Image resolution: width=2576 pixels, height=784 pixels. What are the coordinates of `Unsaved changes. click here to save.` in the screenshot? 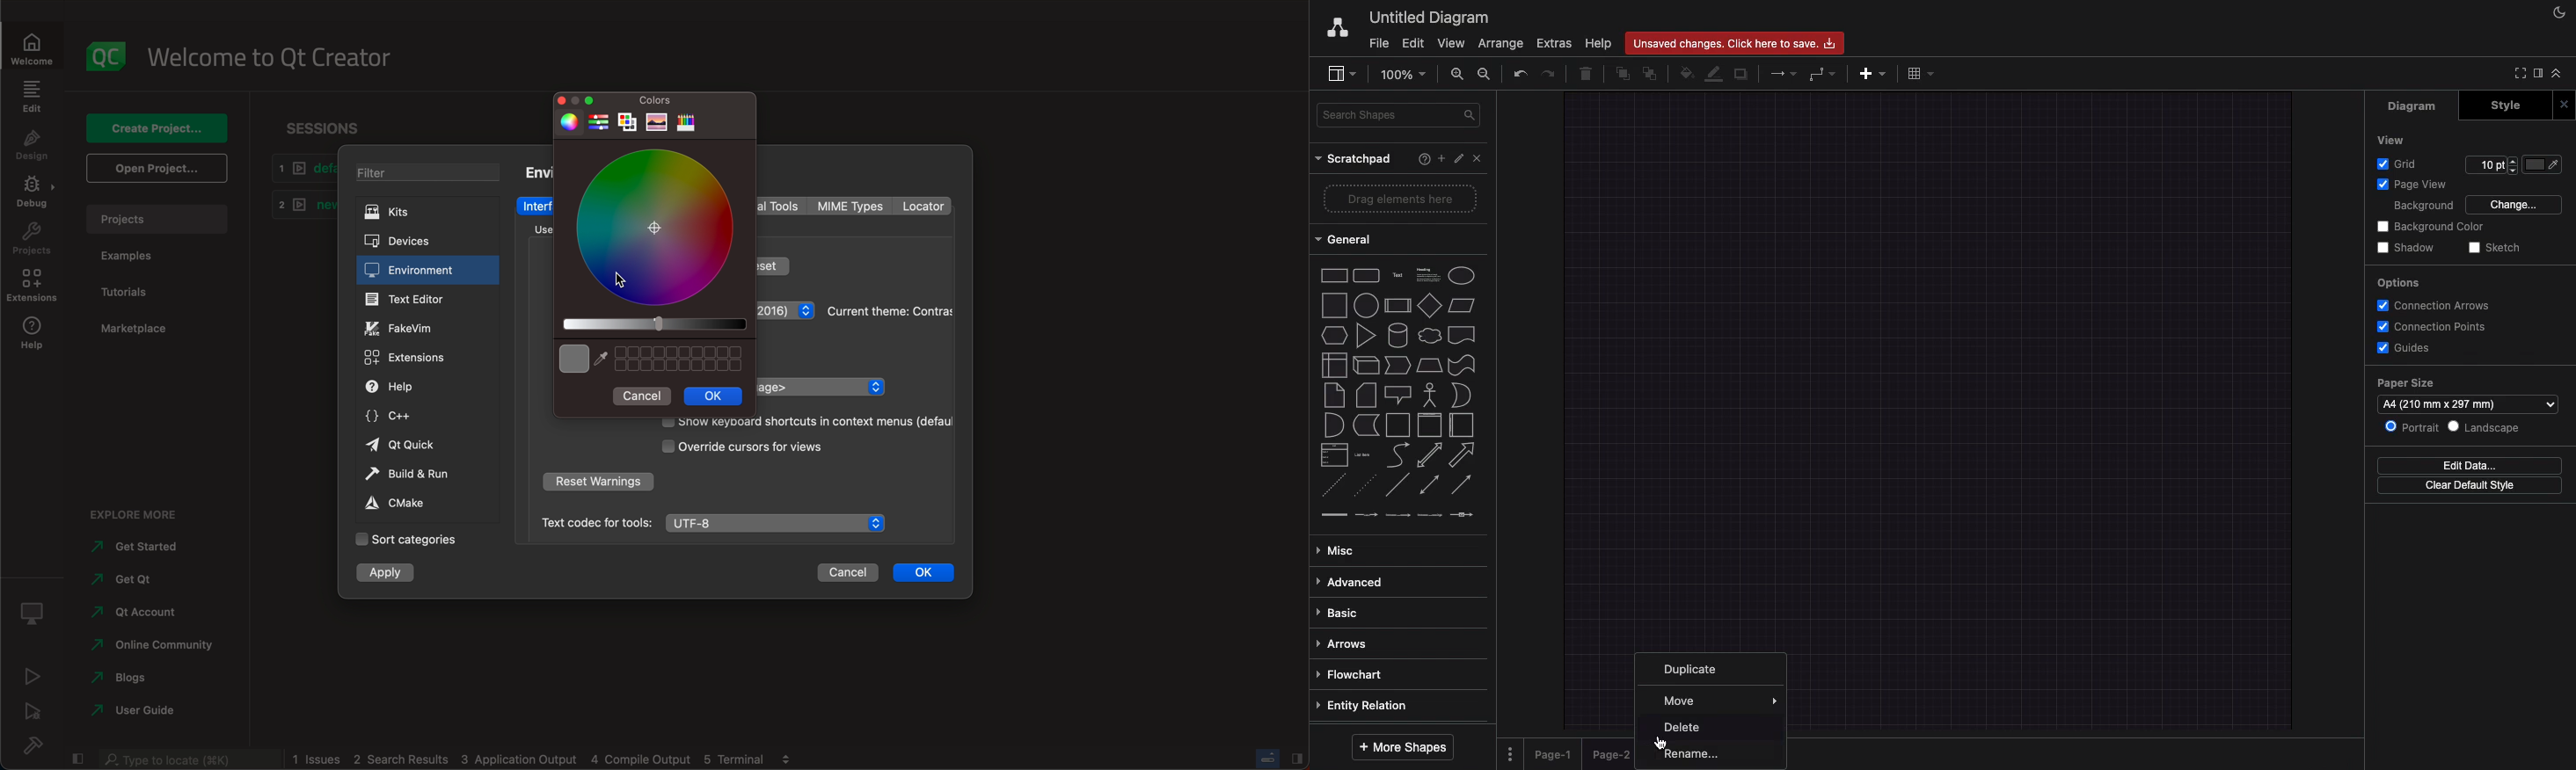 It's located at (1734, 43).